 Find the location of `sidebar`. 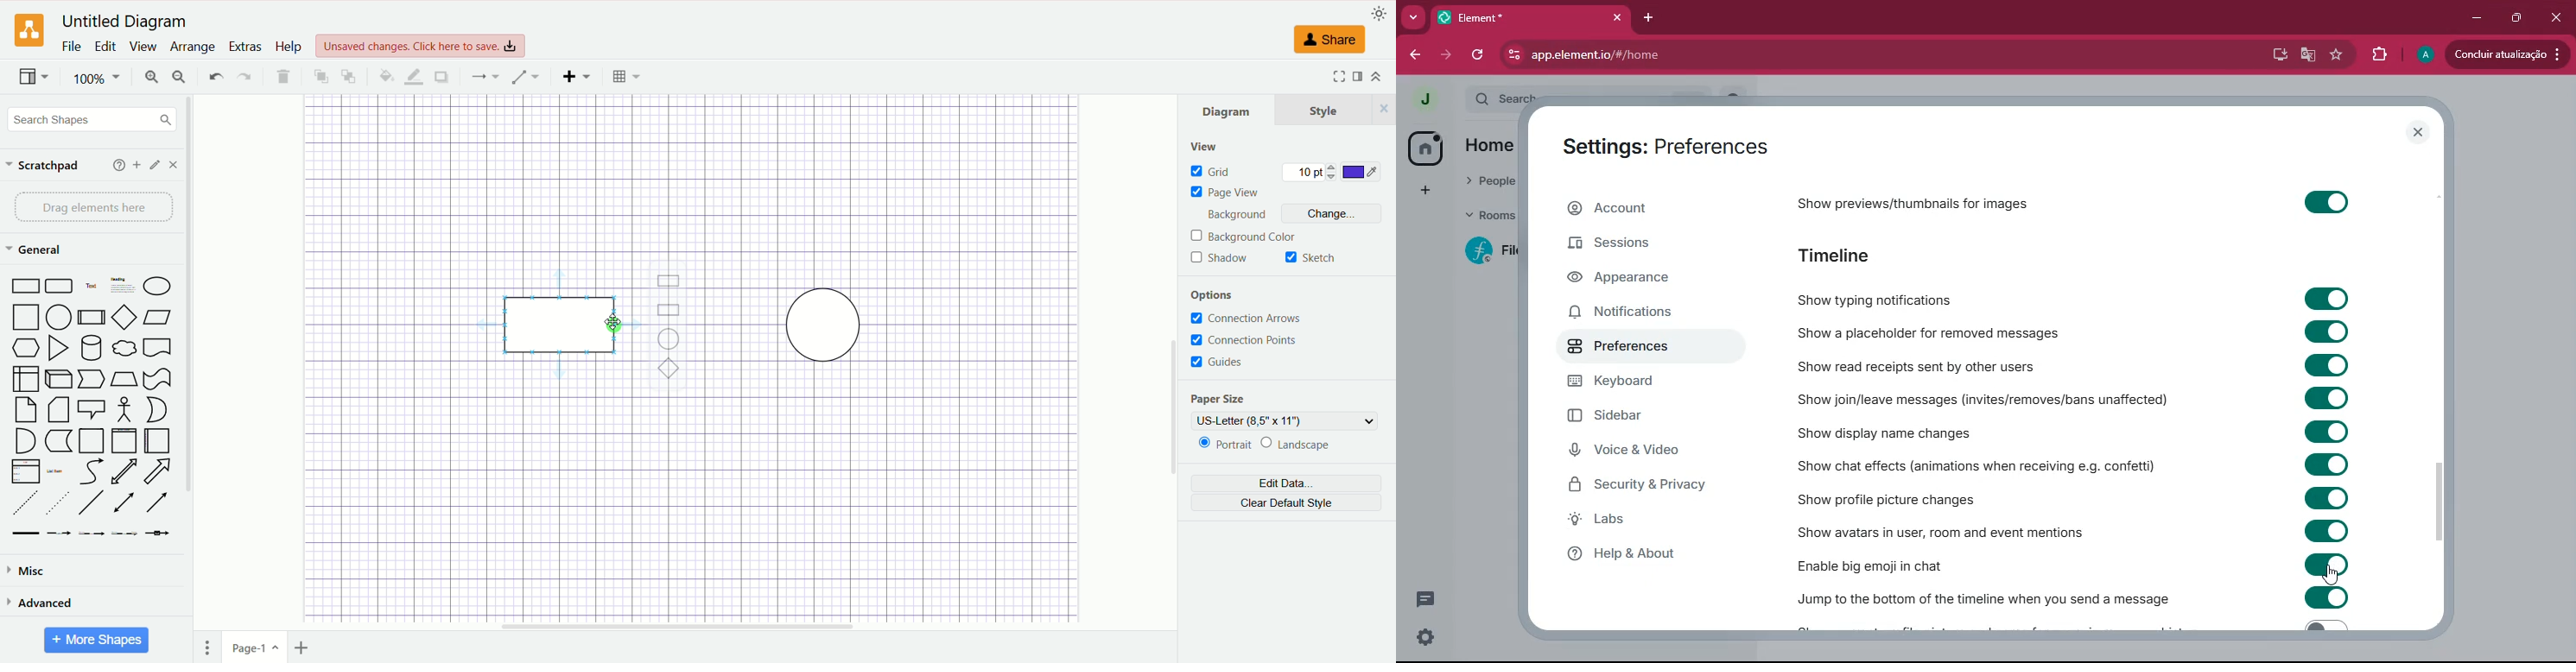

sidebar is located at coordinates (1644, 418).